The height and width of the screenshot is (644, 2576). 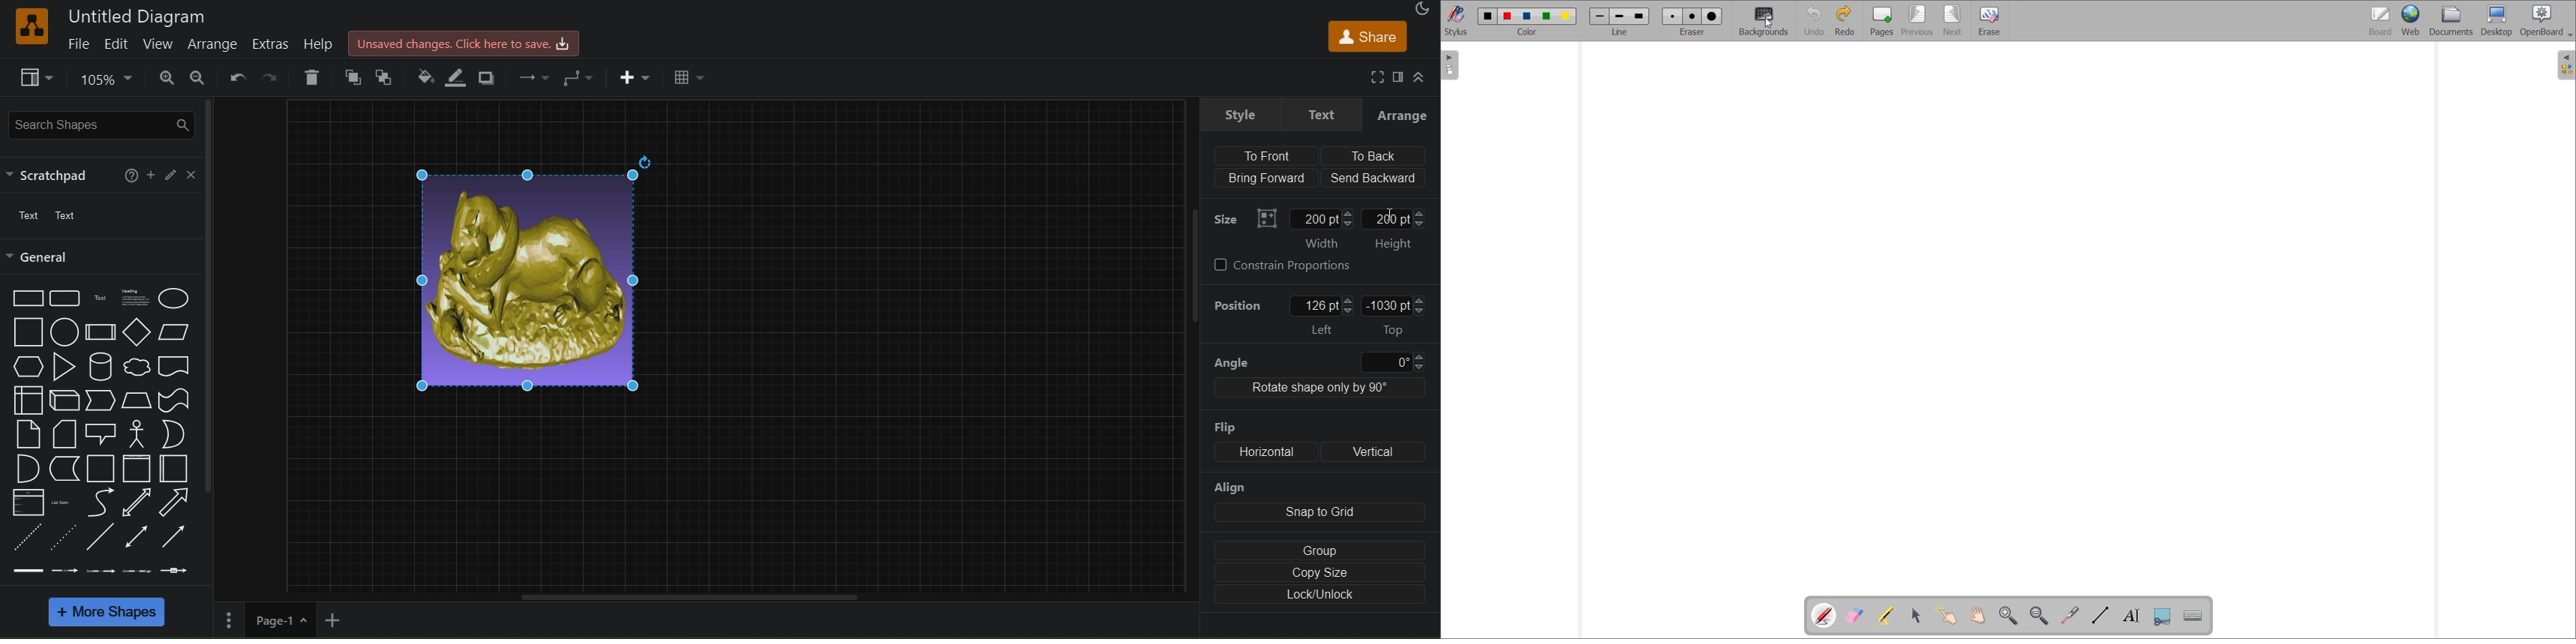 I want to click on add new page, so click(x=339, y=621).